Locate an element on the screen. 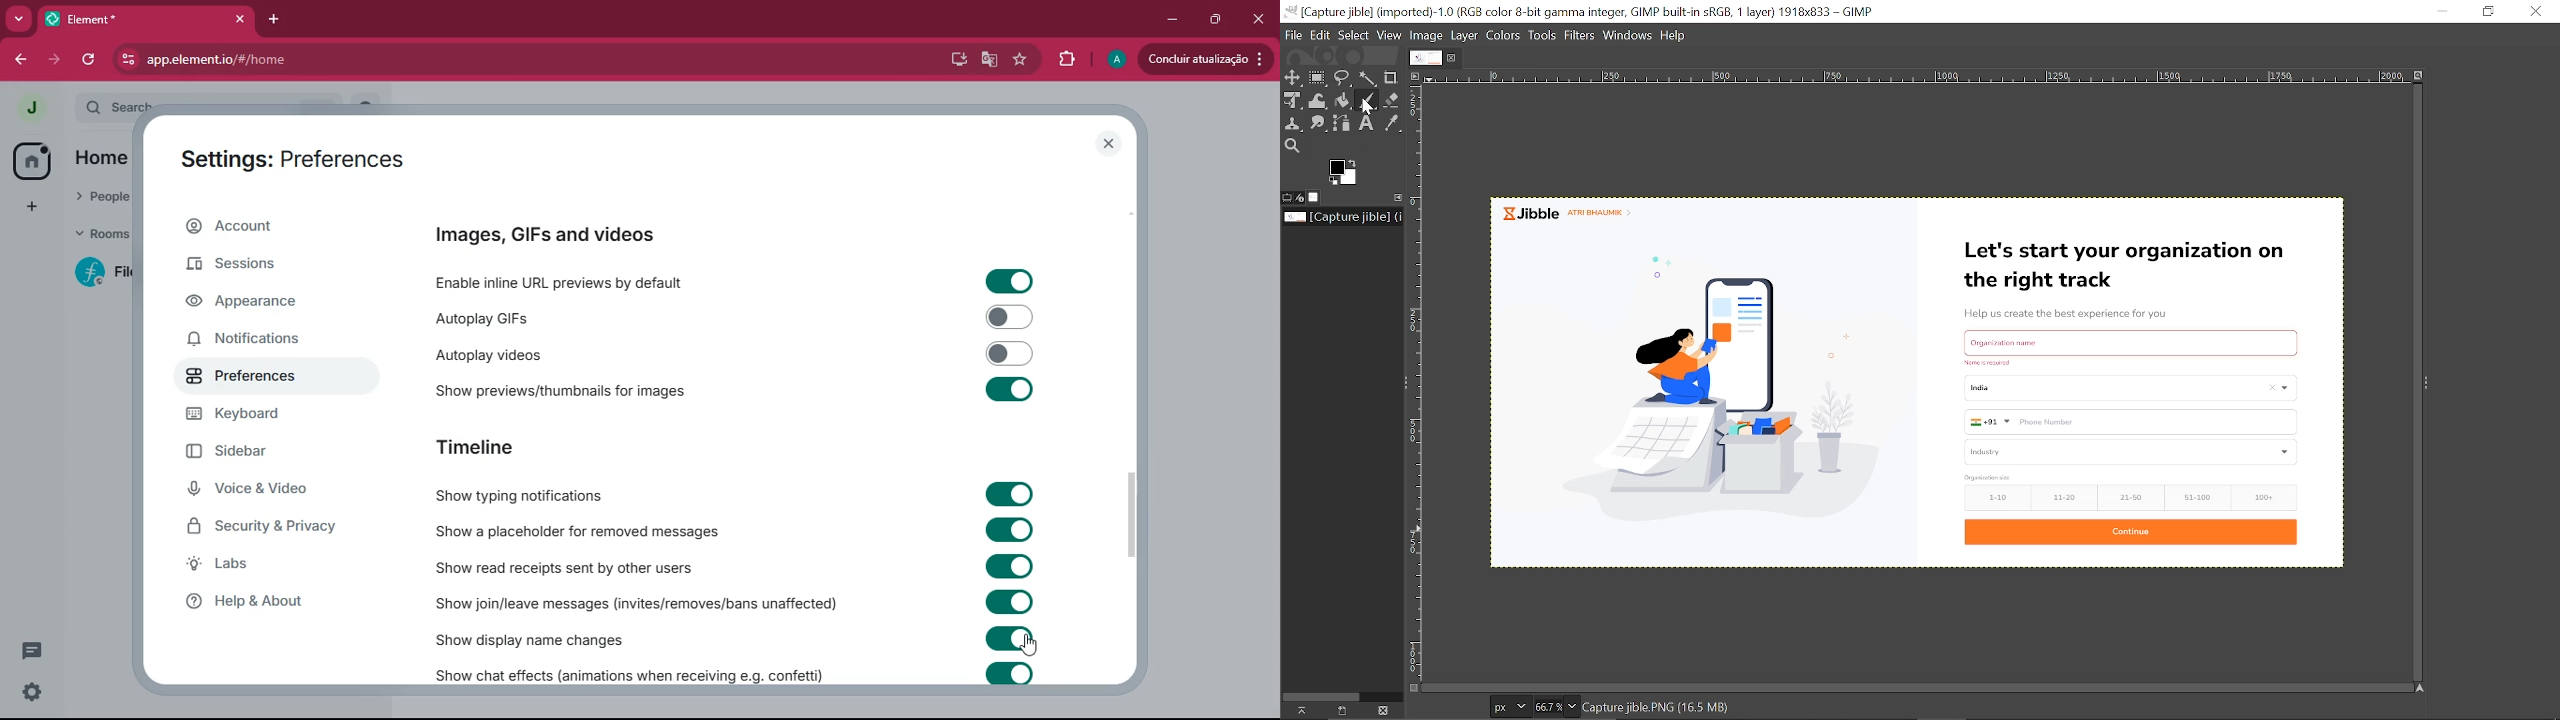  autoplay videos is located at coordinates (558, 355).